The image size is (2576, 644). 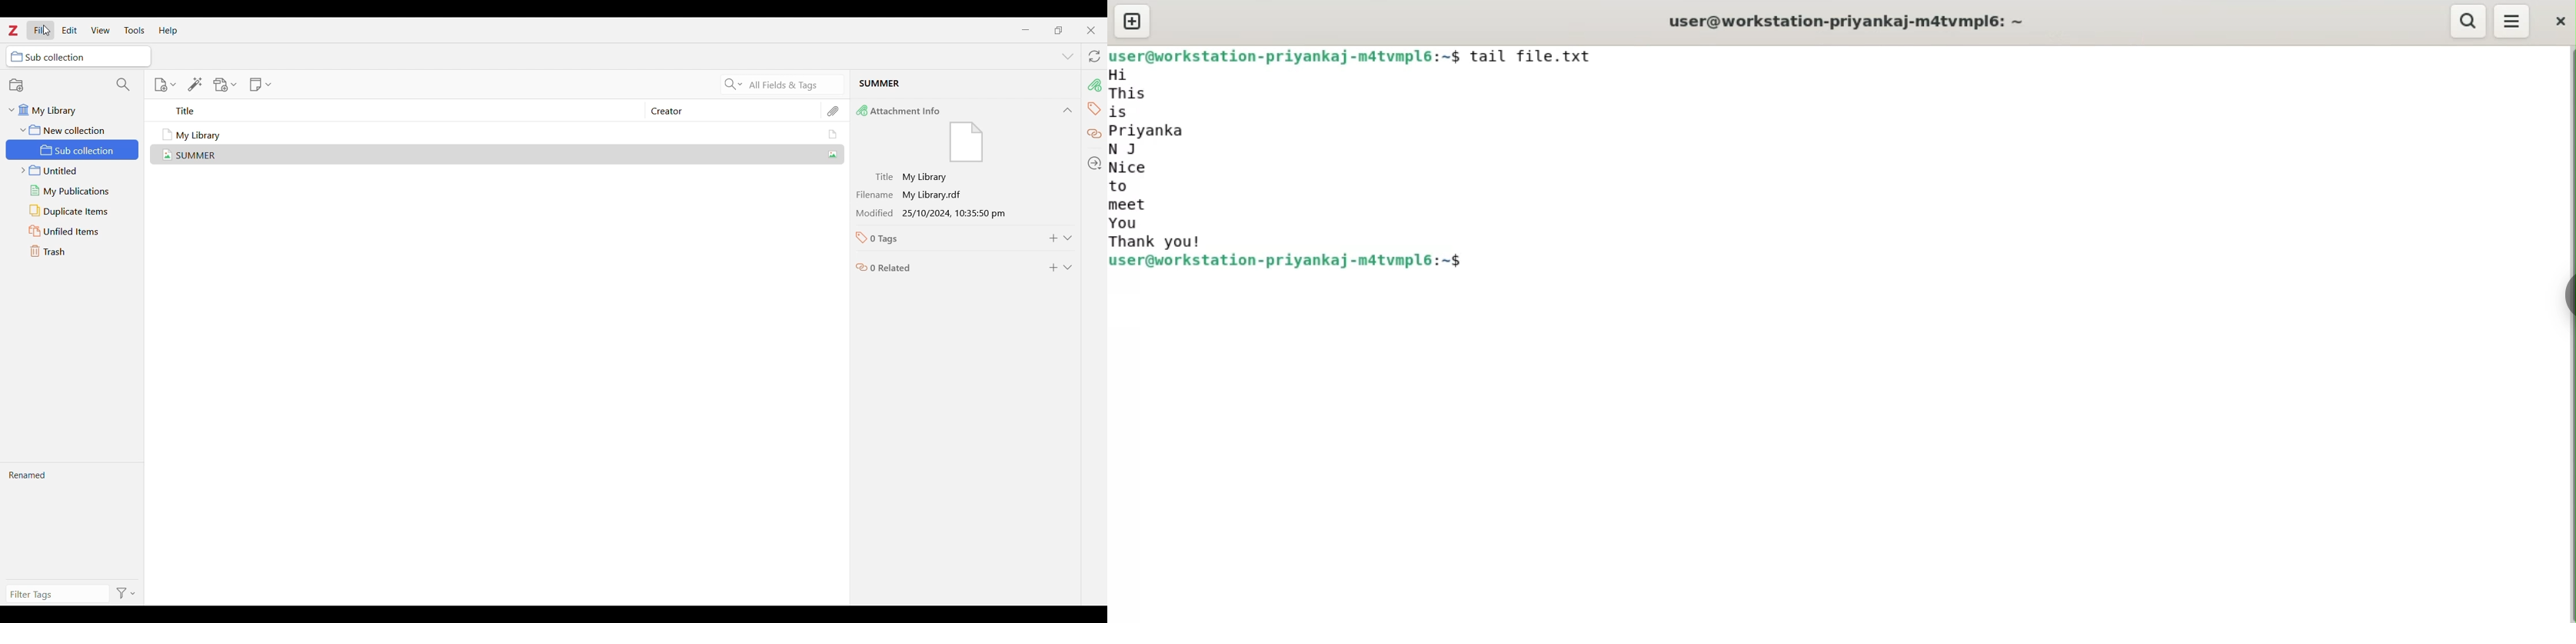 What do you see at coordinates (74, 252) in the screenshot?
I see `Trash` at bounding box center [74, 252].